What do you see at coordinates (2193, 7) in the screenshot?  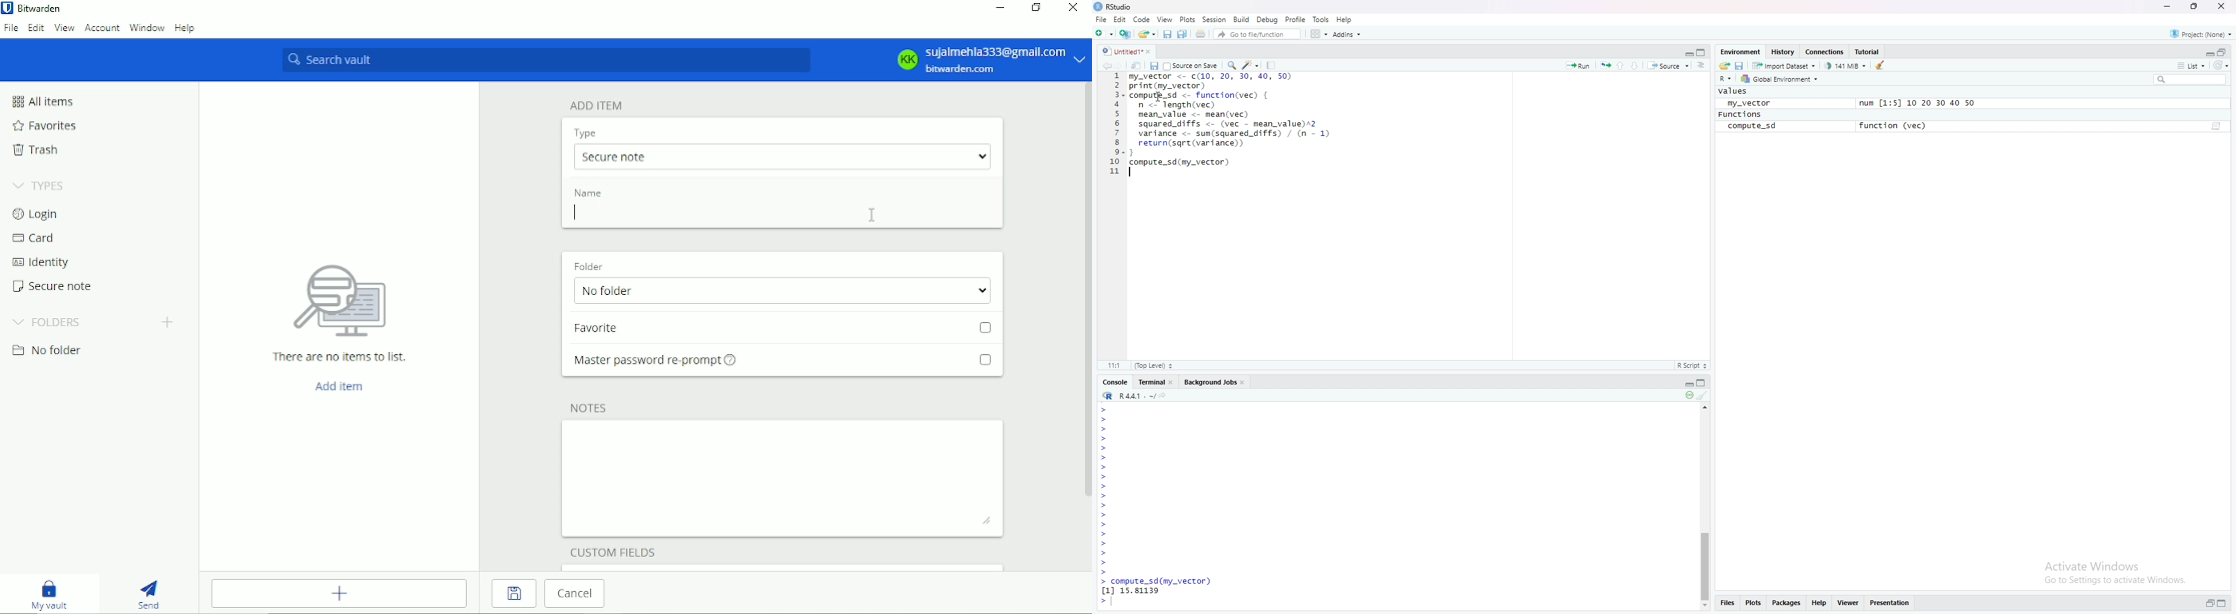 I see `Maximize/Restore` at bounding box center [2193, 7].